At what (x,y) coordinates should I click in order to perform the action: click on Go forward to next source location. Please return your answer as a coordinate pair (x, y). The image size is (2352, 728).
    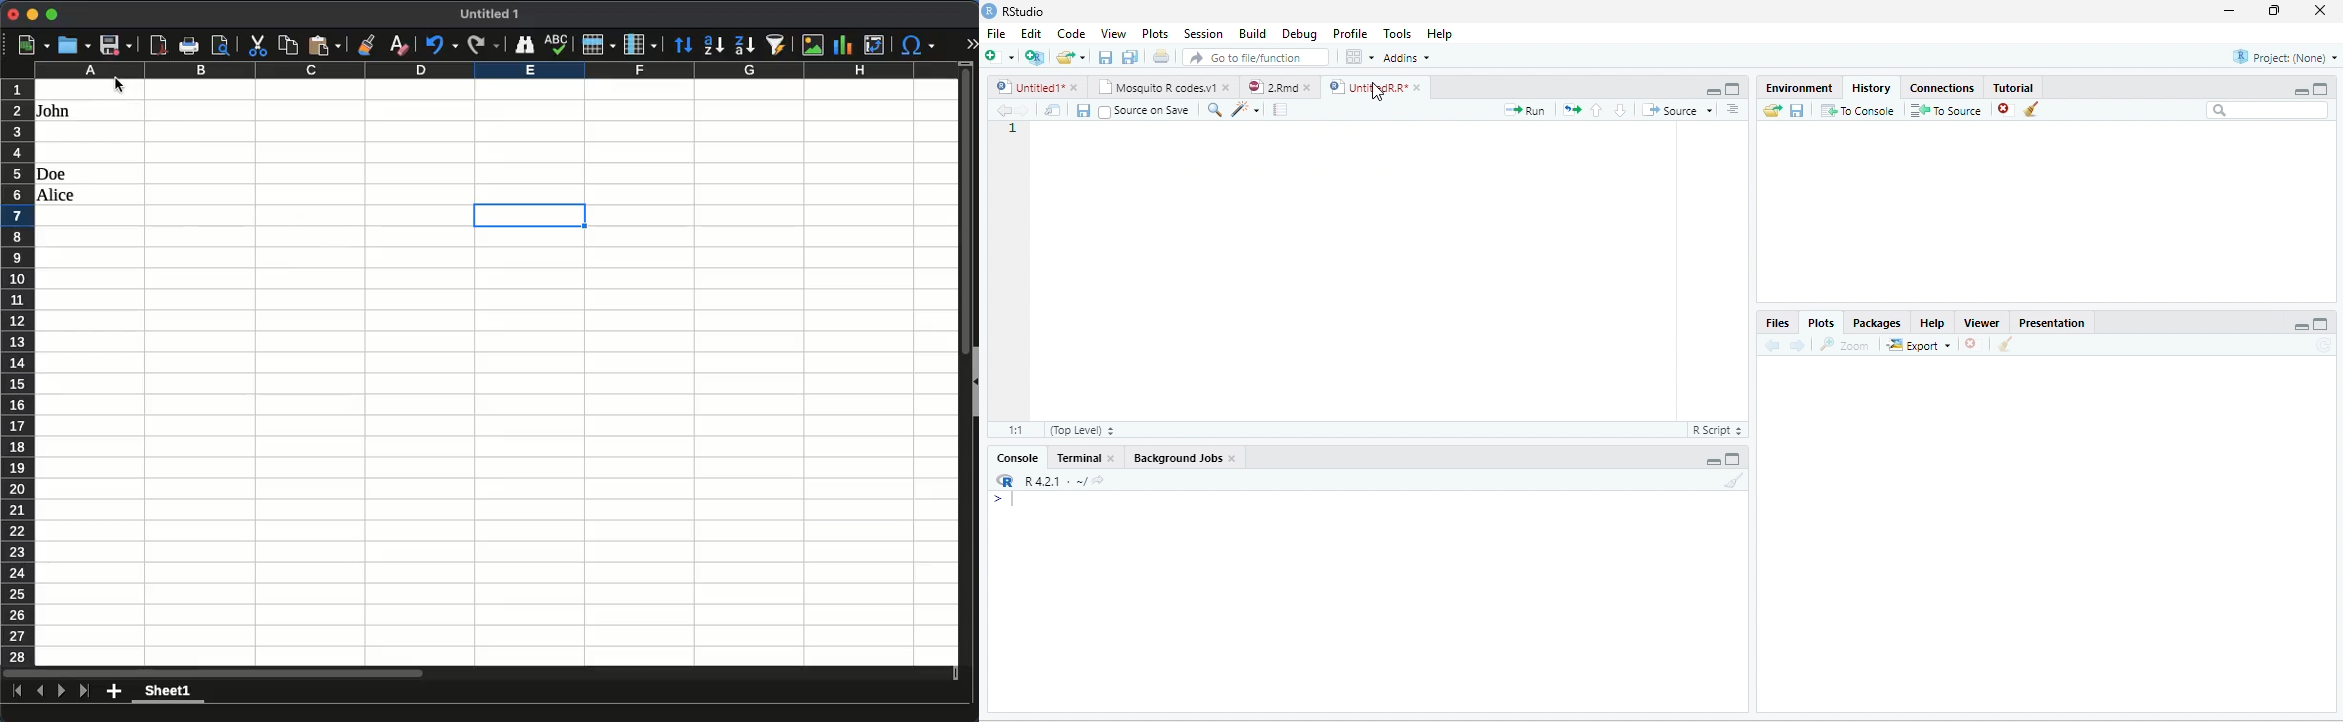
    Looking at the image, I should click on (1023, 111).